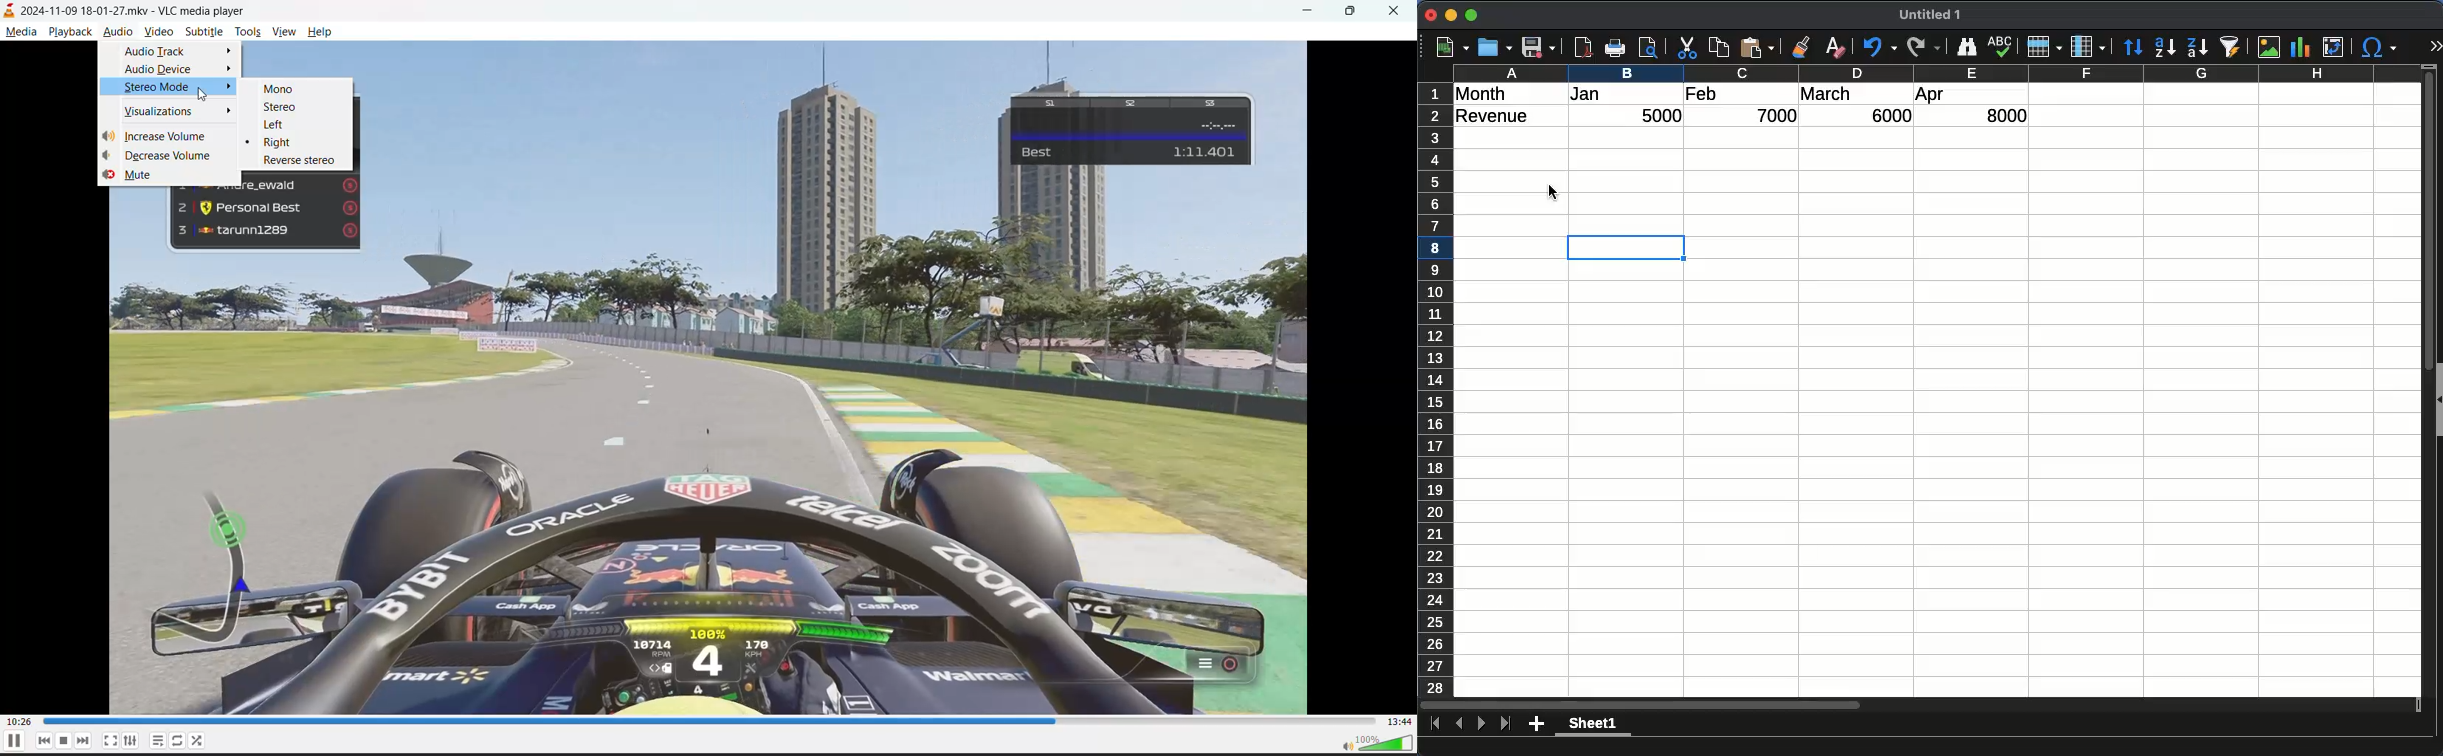 Image resolution: width=2464 pixels, height=756 pixels. What do you see at coordinates (1135, 130) in the screenshot?
I see `Best 1:11.401` at bounding box center [1135, 130].